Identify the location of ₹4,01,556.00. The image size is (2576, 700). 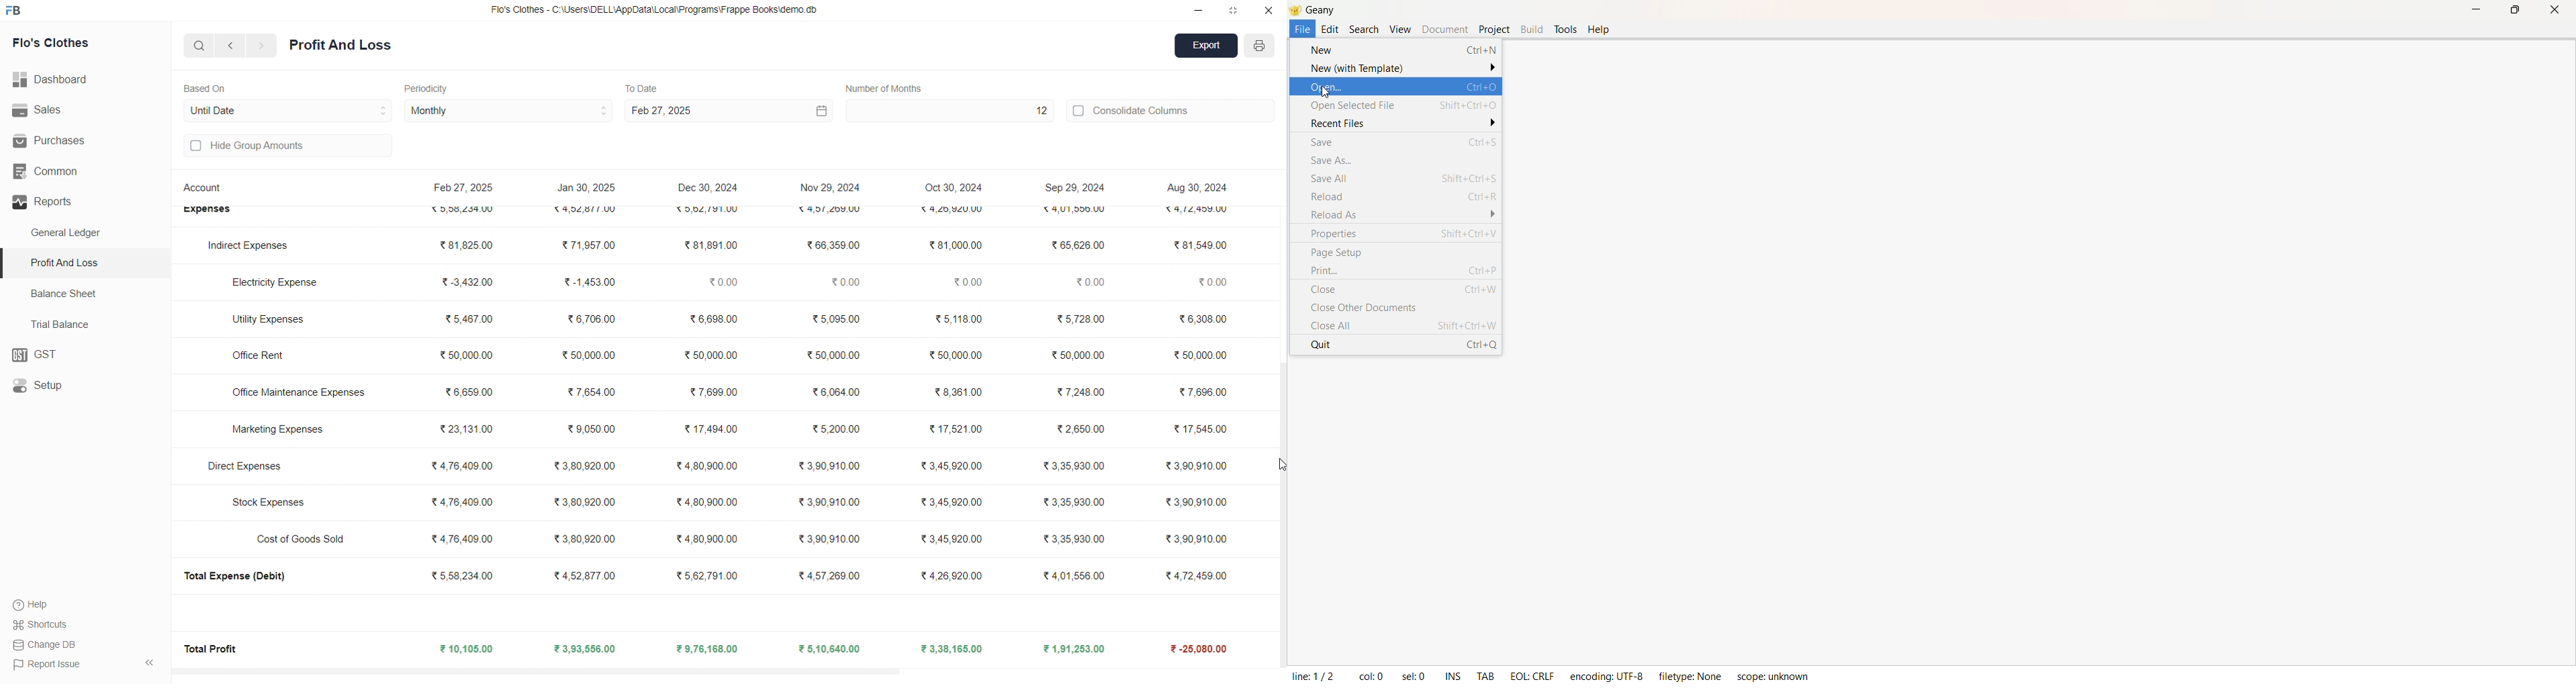
(1069, 212).